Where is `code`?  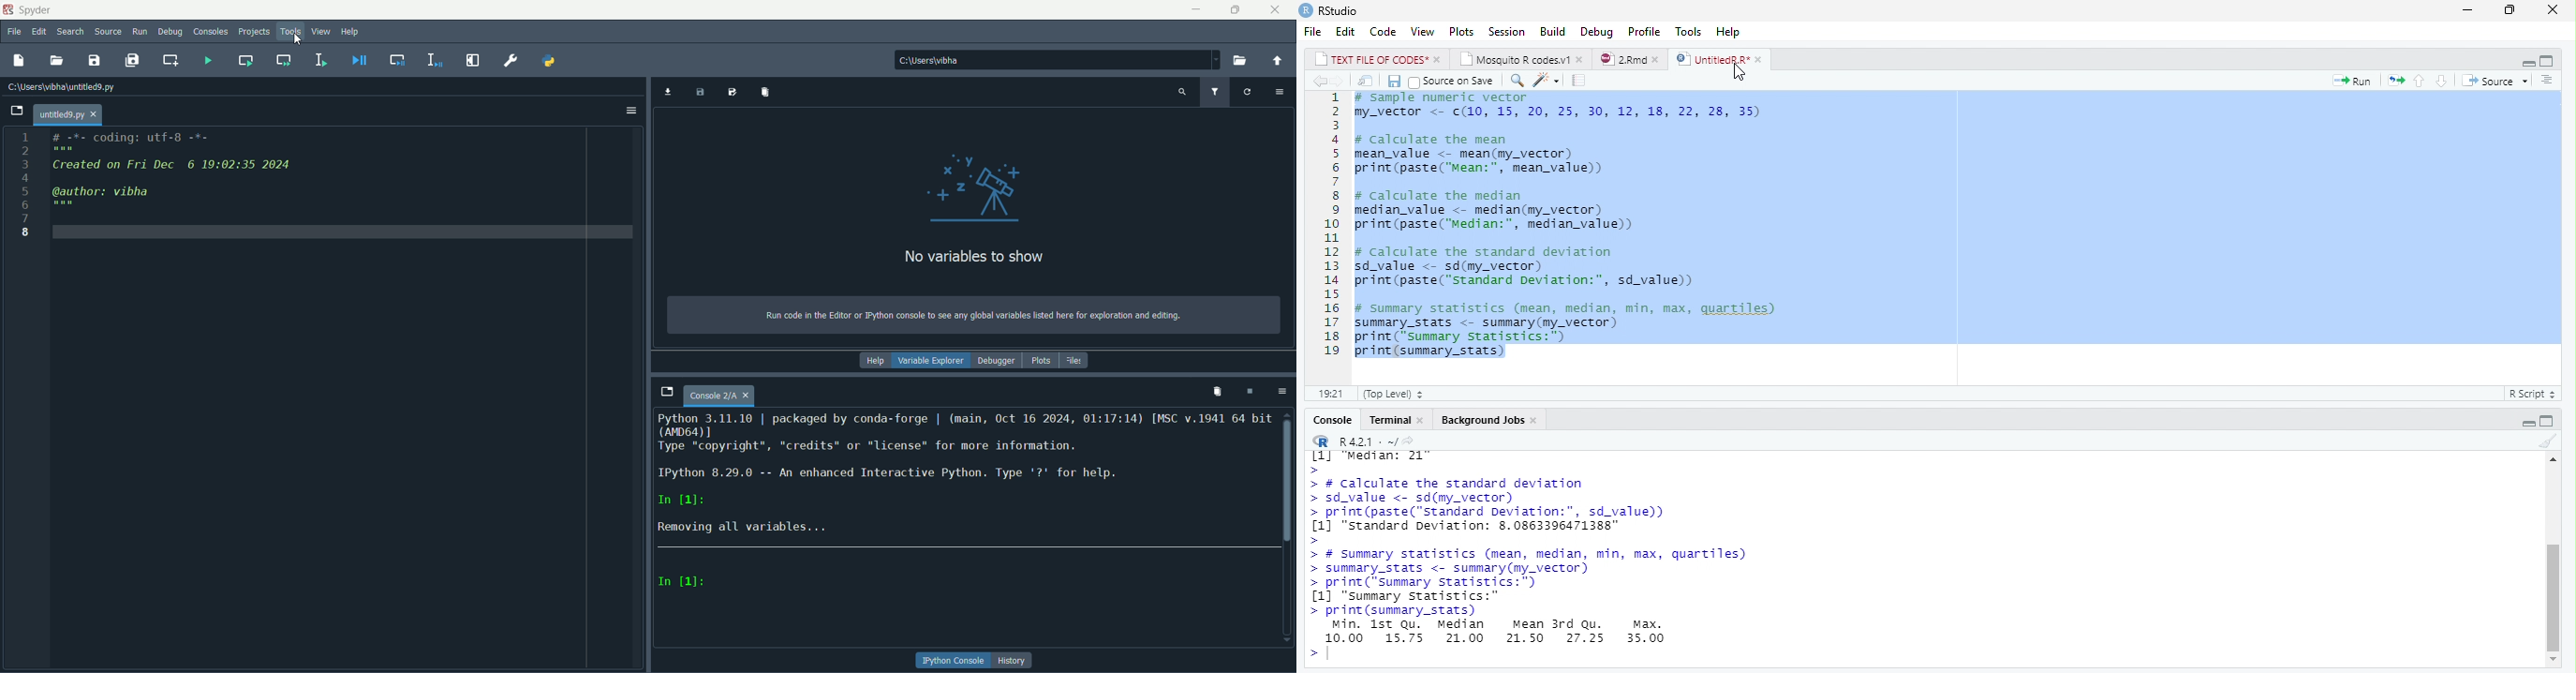 code is located at coordinates (1384, 31).